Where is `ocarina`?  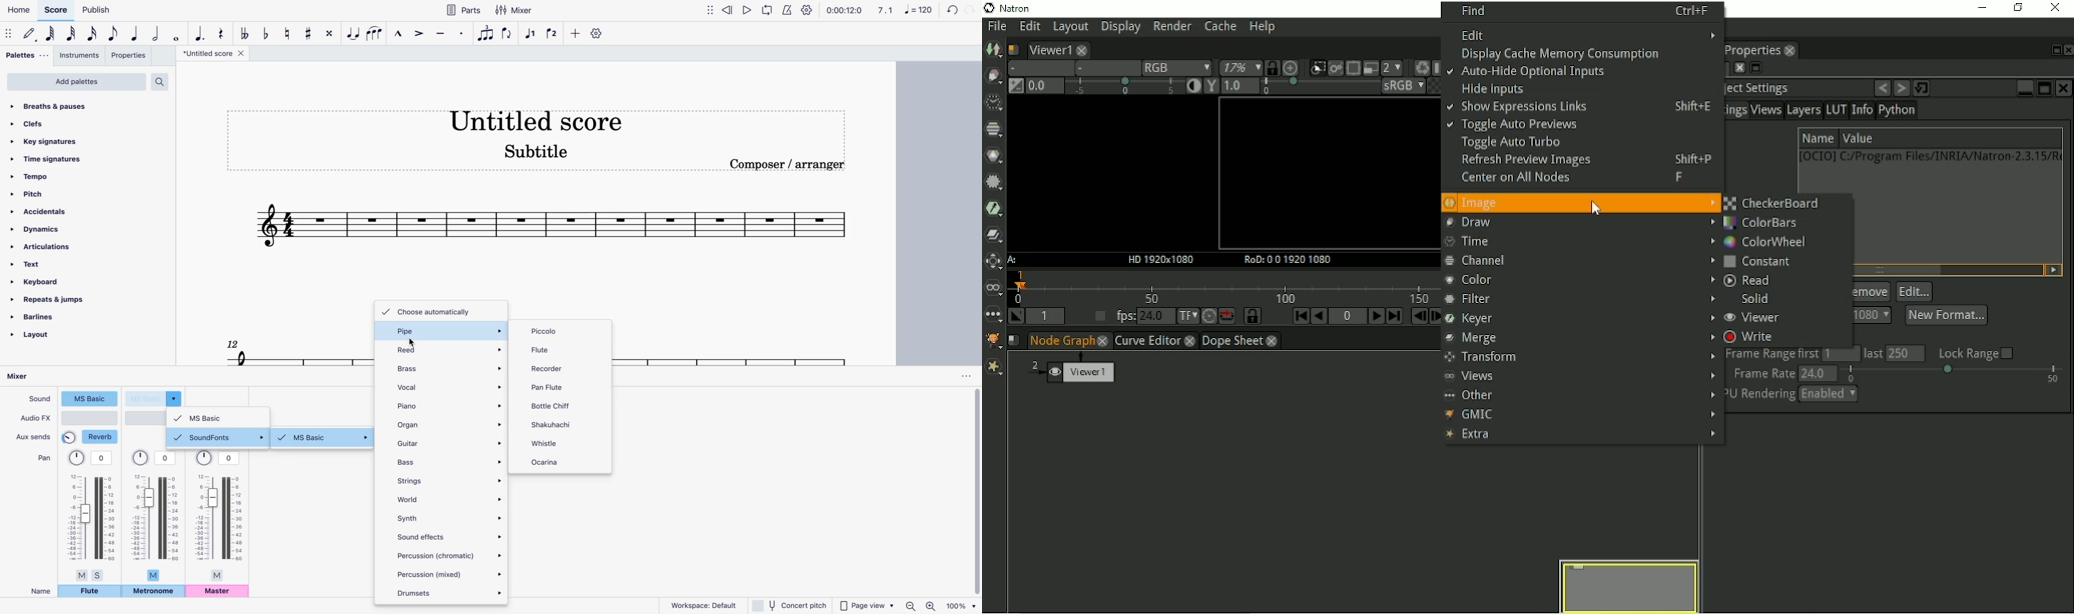
ocarina is located at coordinates (566, 463).